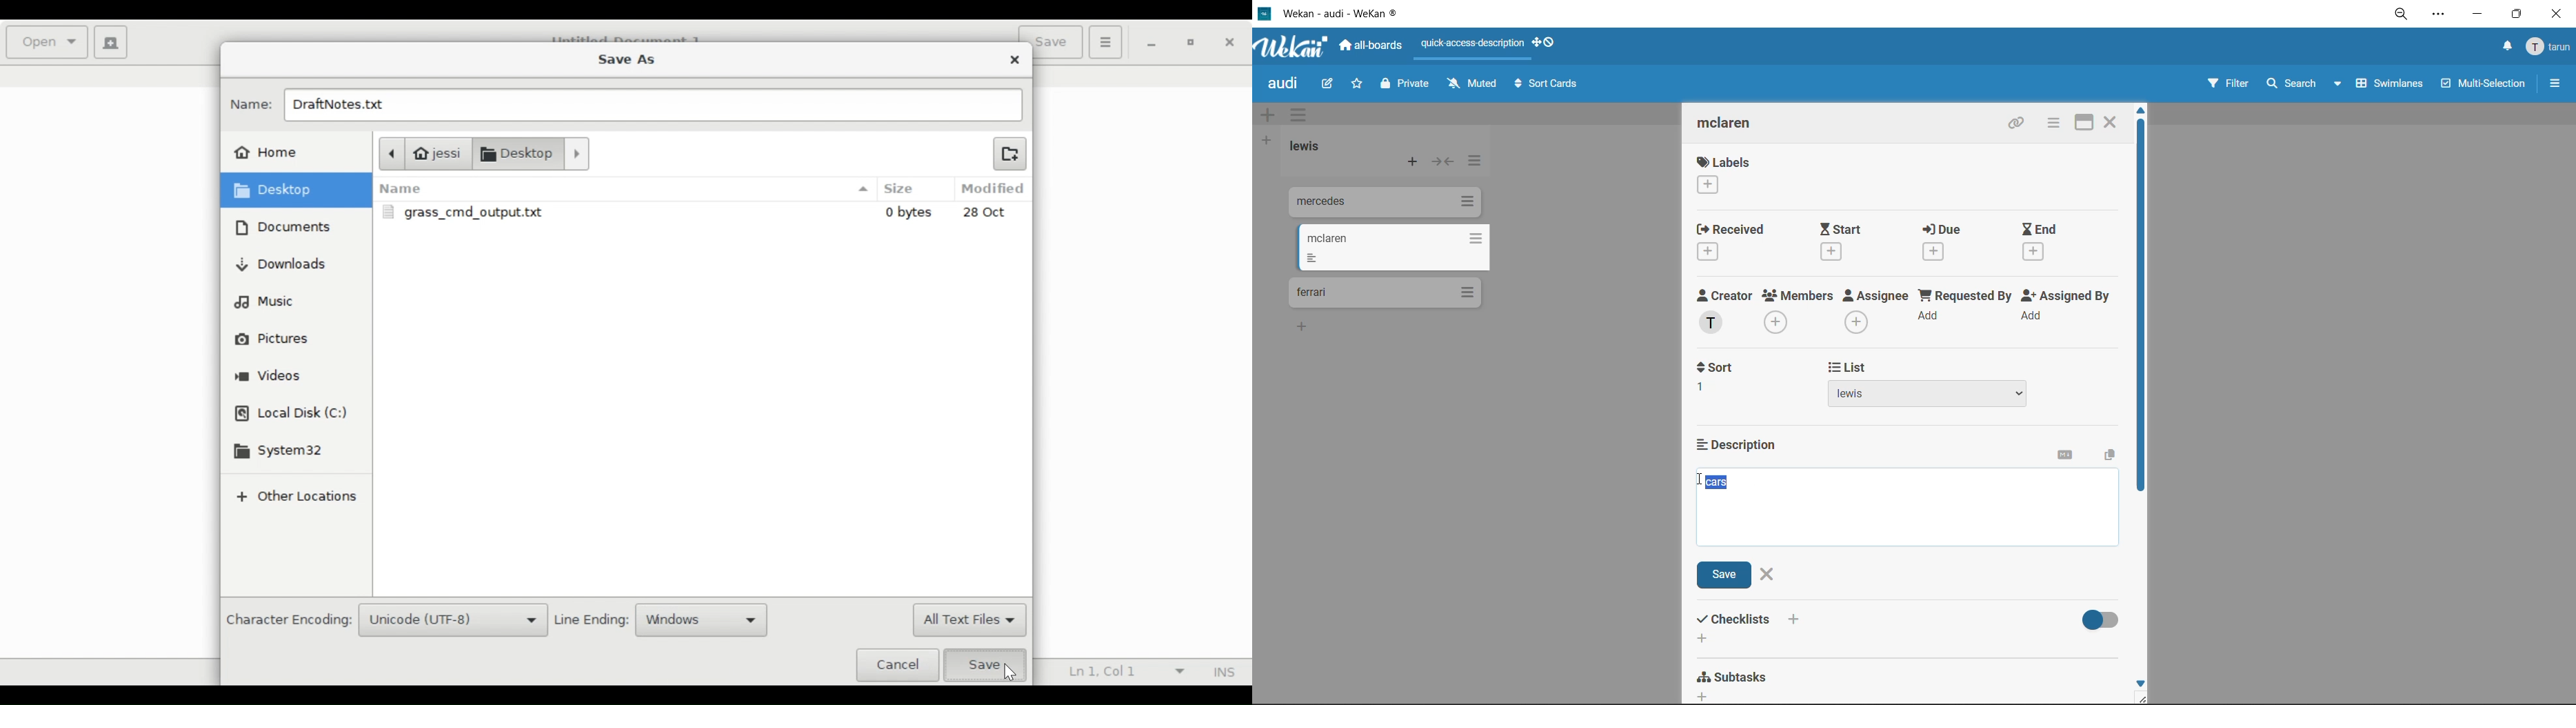 The image size is (2576, 728). Describe the element at coordinates (1286, 83) in the screenshot. I see `board title` at that location.